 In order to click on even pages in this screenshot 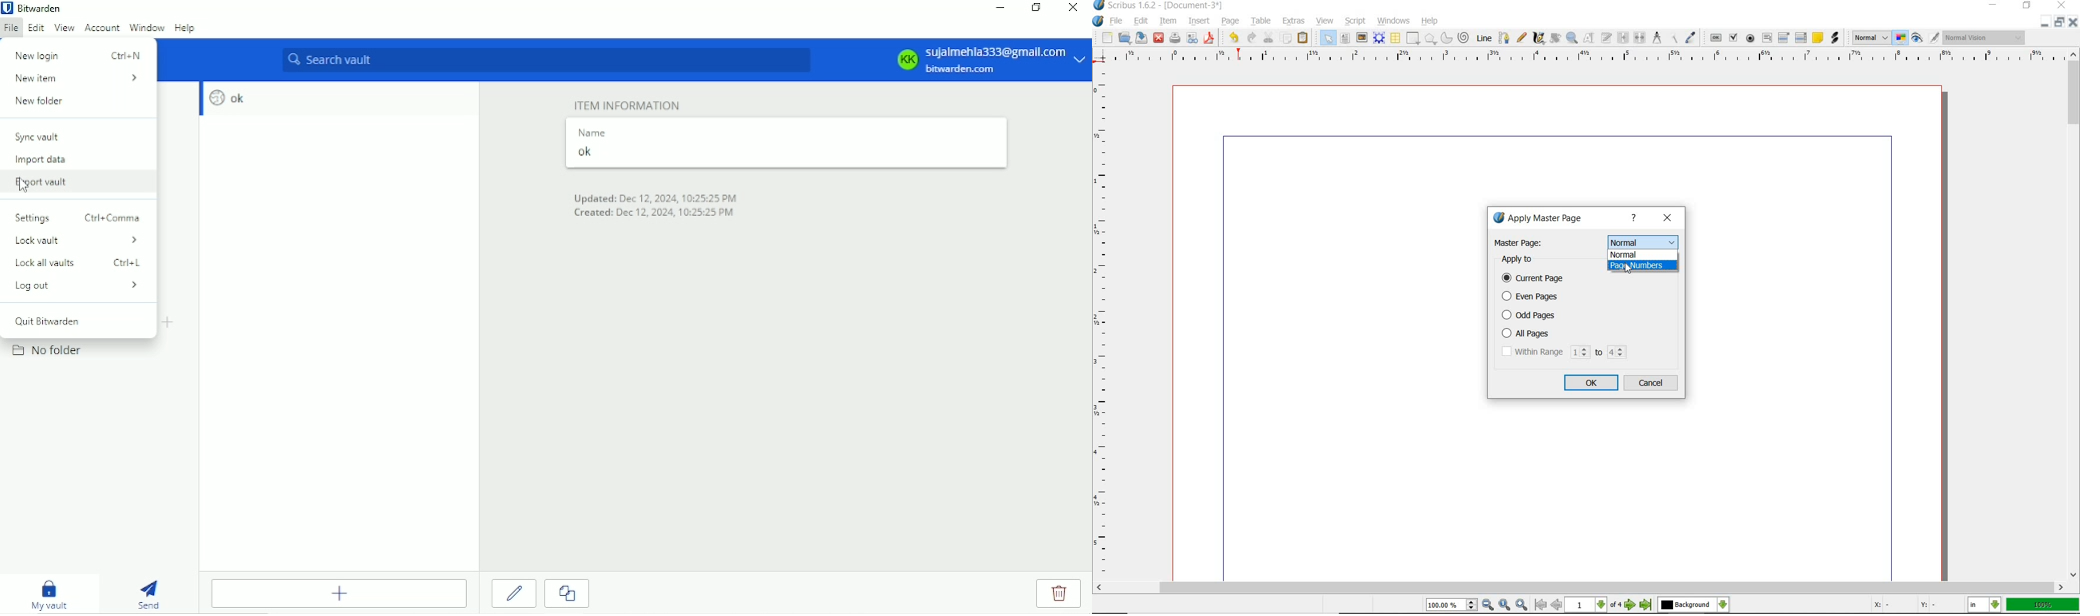, I will do `click(1533, 298)`.